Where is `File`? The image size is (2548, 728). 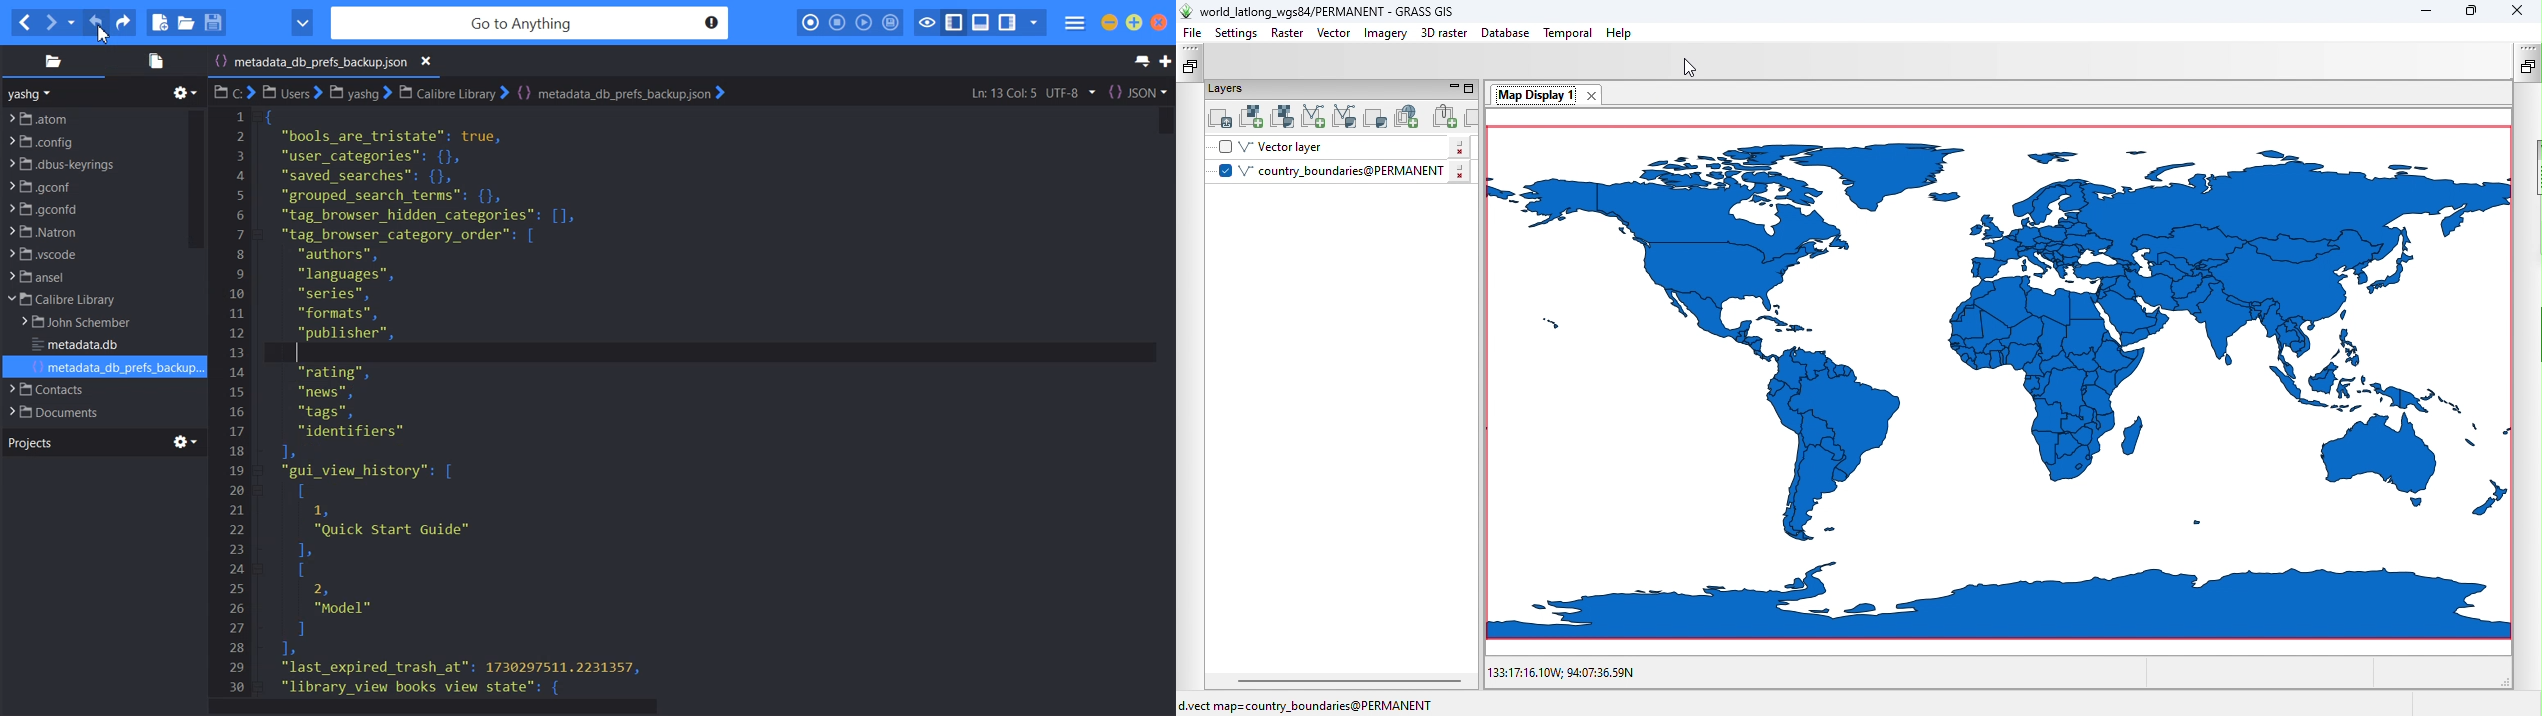 File is located at coordinates (91, 300).